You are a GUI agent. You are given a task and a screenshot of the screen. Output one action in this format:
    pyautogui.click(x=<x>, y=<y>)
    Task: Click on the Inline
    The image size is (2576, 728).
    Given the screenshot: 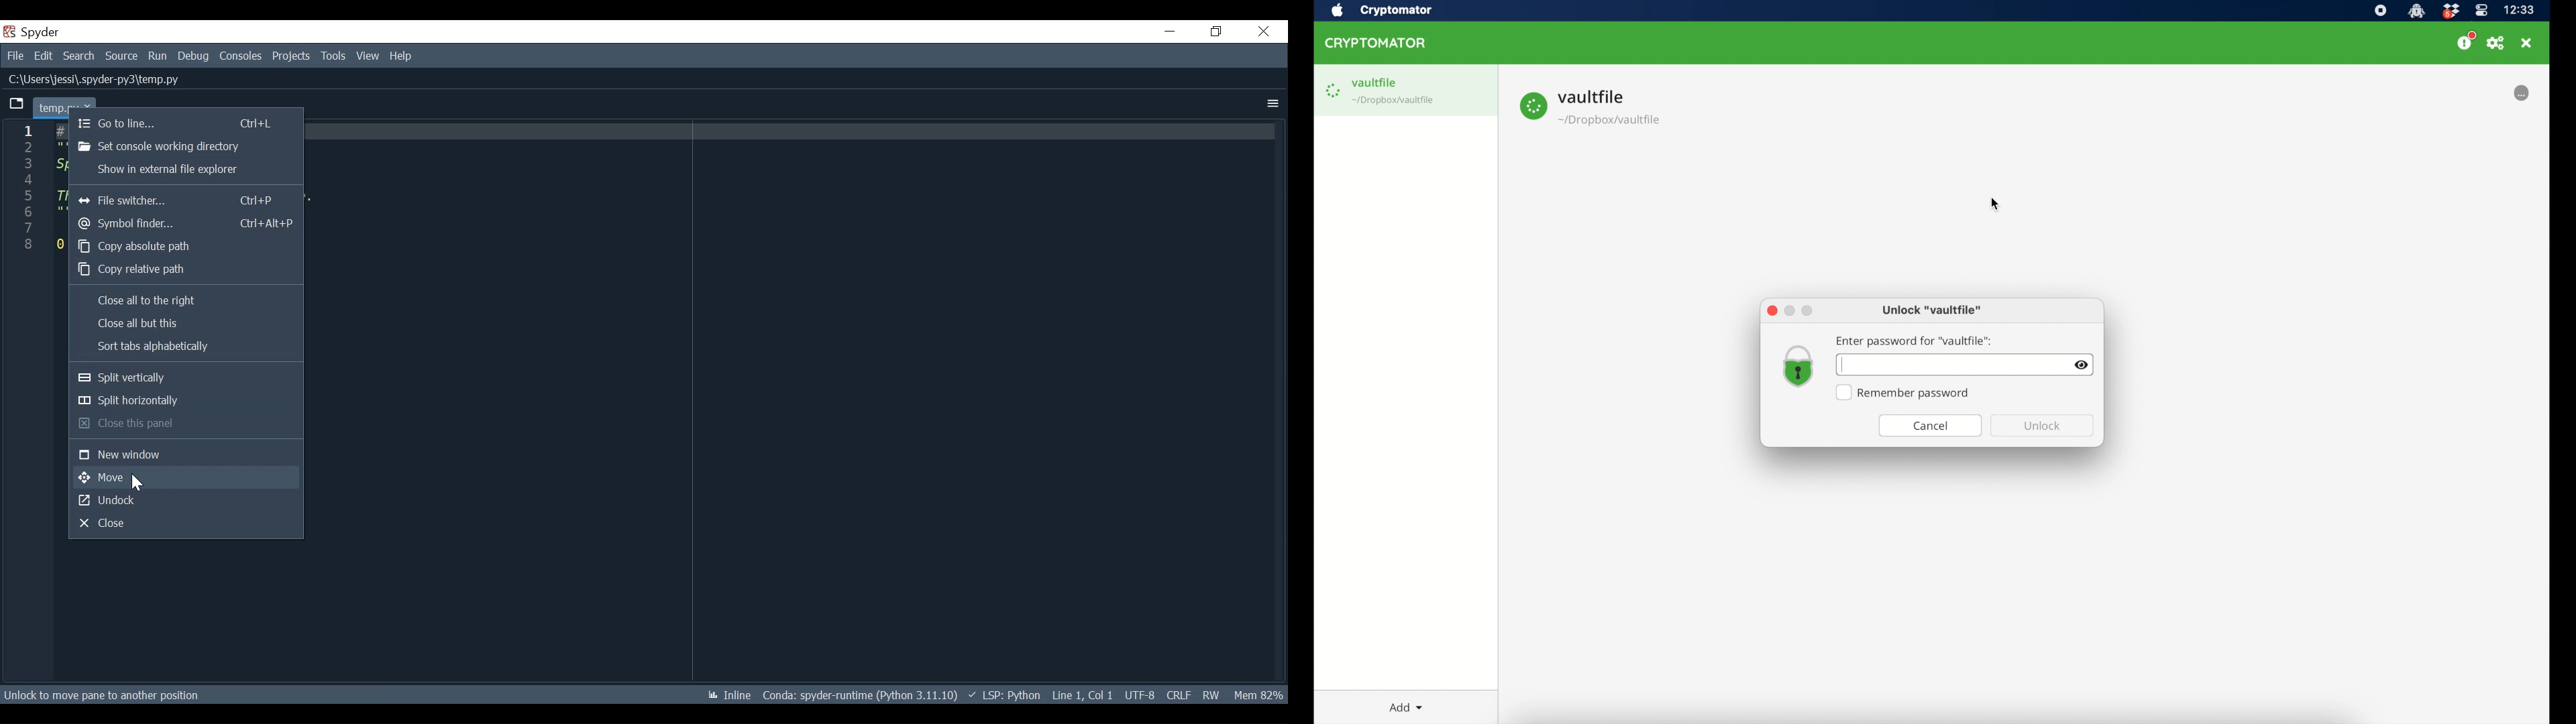 What is the action you would take?
    pyautogui.click(x=730, y=695)
    